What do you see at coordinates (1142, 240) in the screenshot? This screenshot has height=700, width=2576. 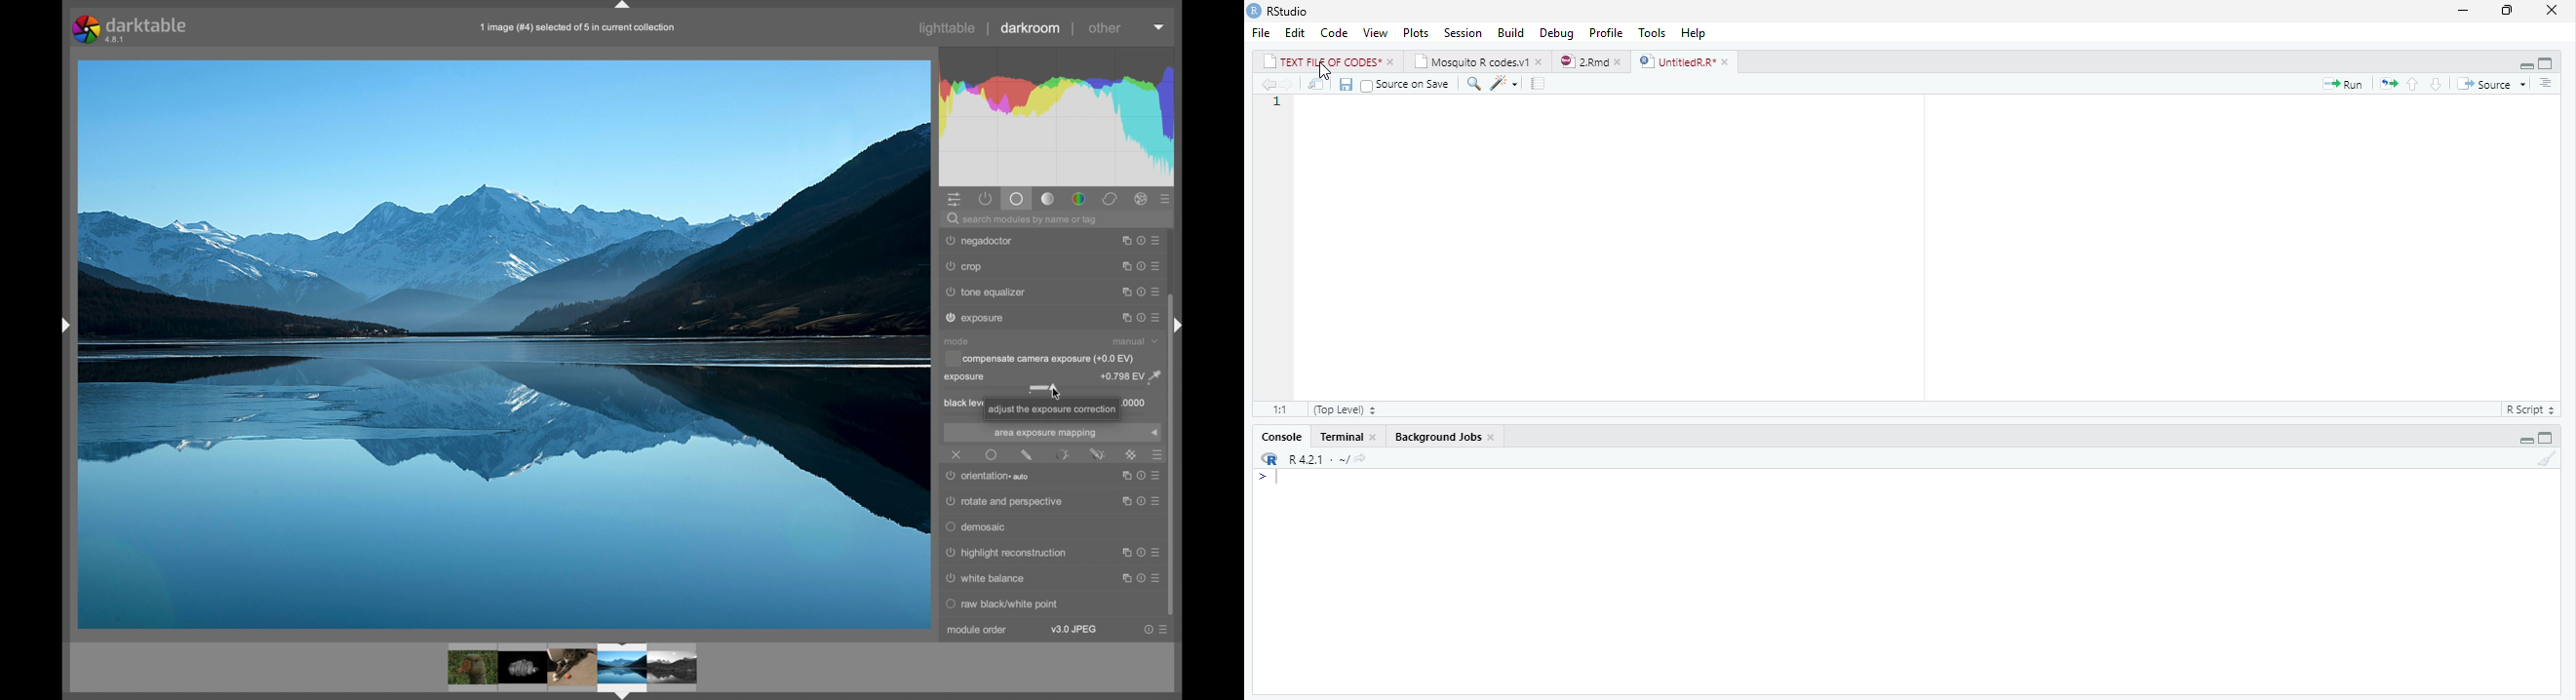 I see `more options` at bounding box center [1142, 240].